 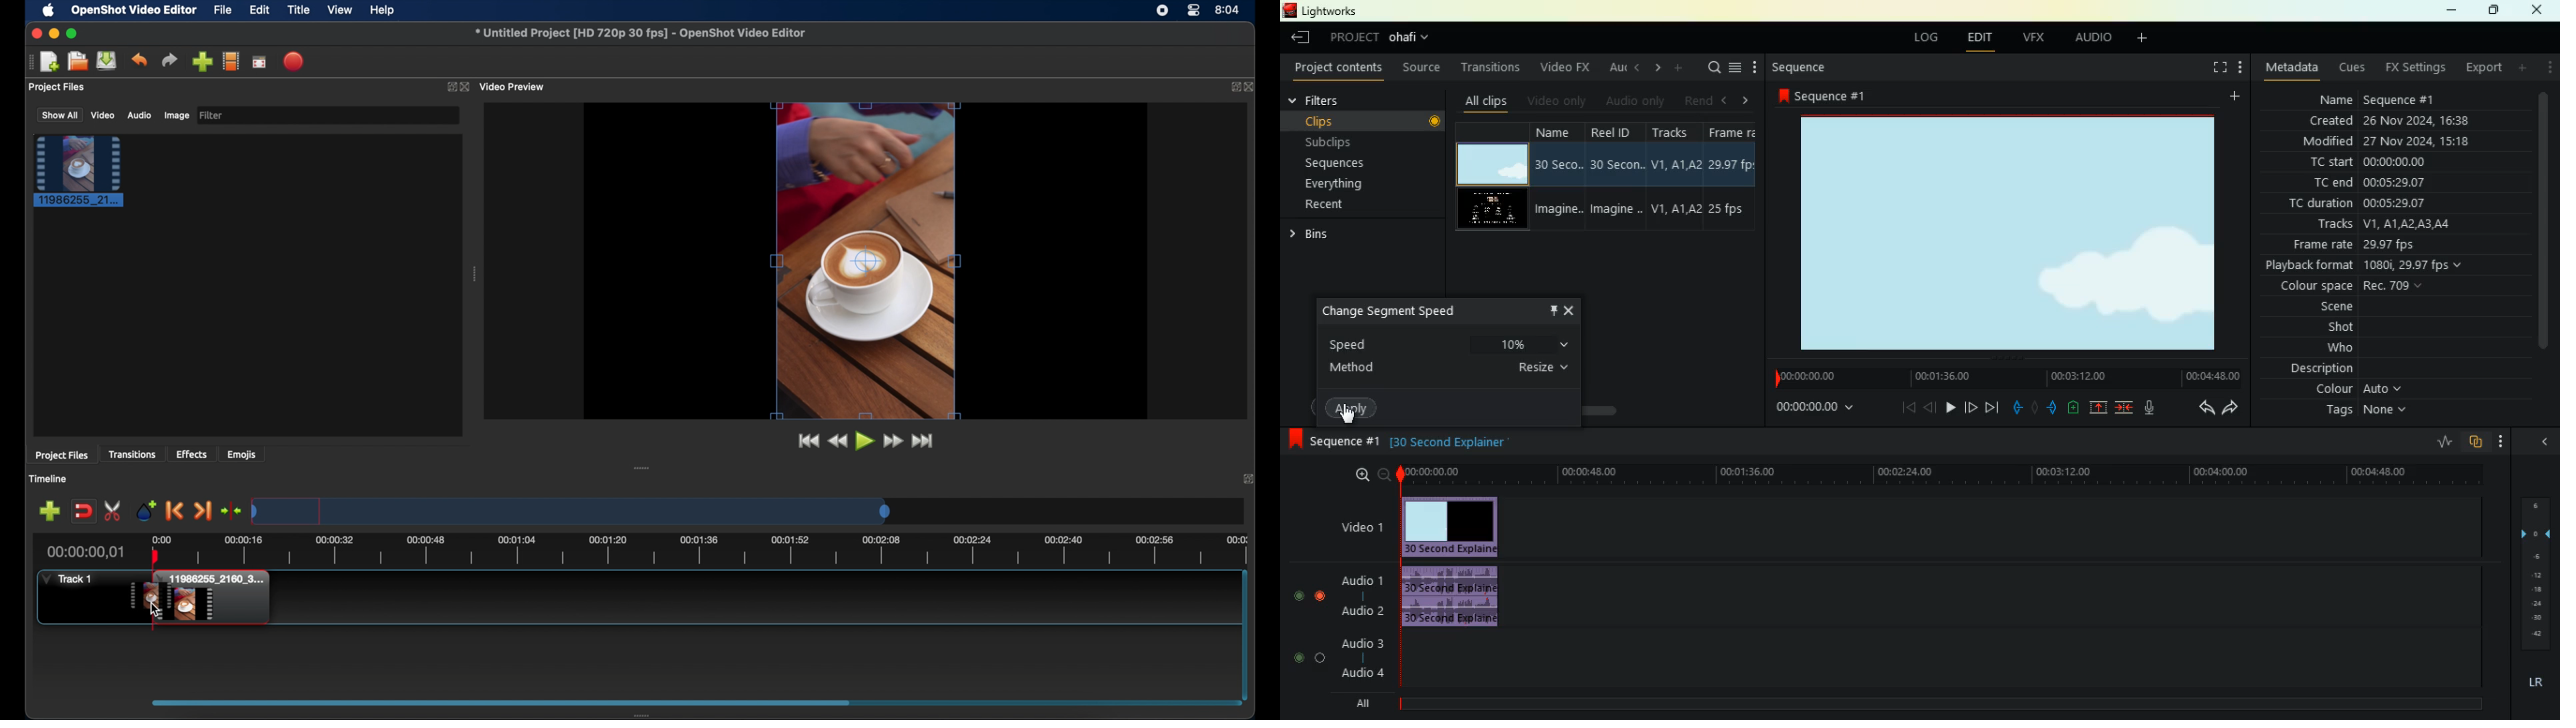 I want to click on timeline, so click(x=1937, y=704).